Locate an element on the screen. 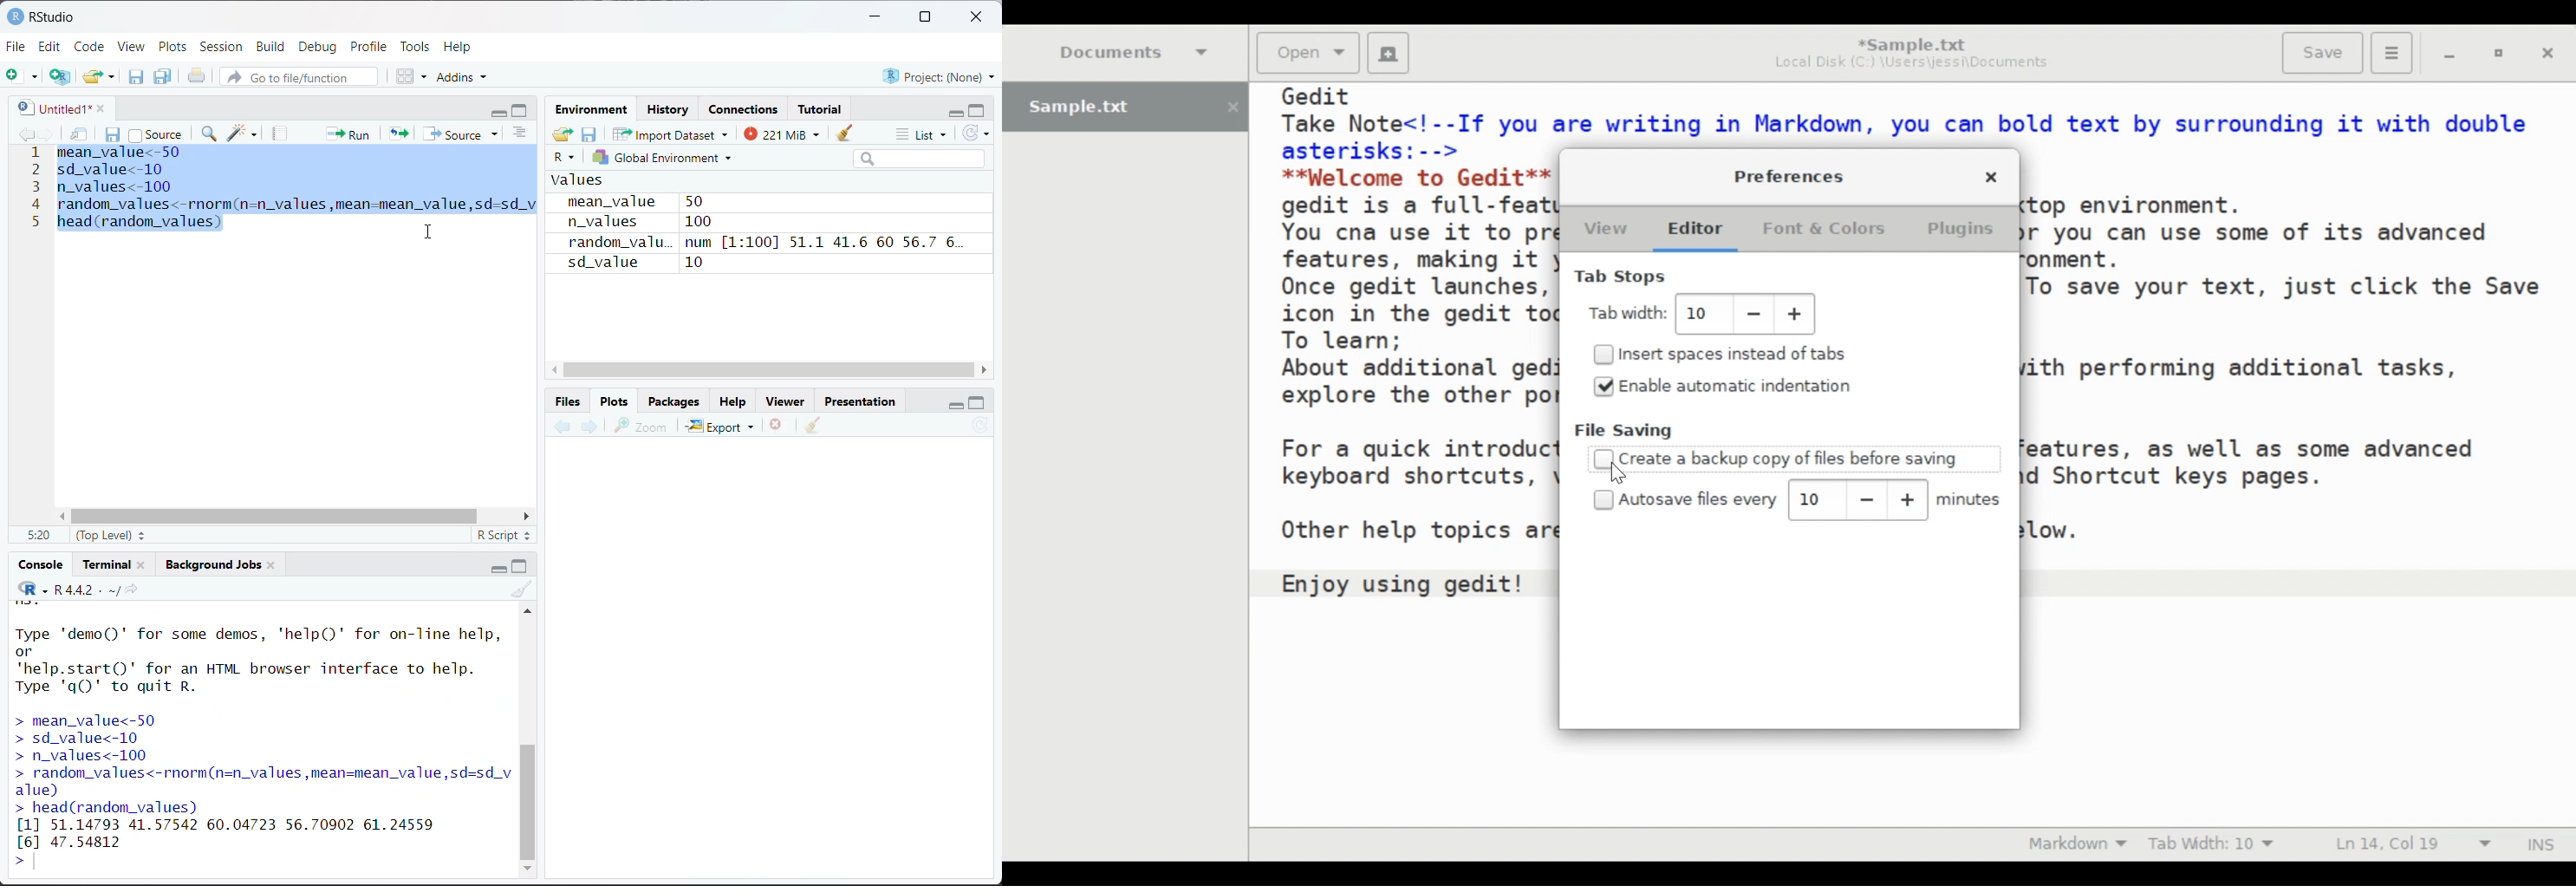  Values is located at coordinates (581, 179).